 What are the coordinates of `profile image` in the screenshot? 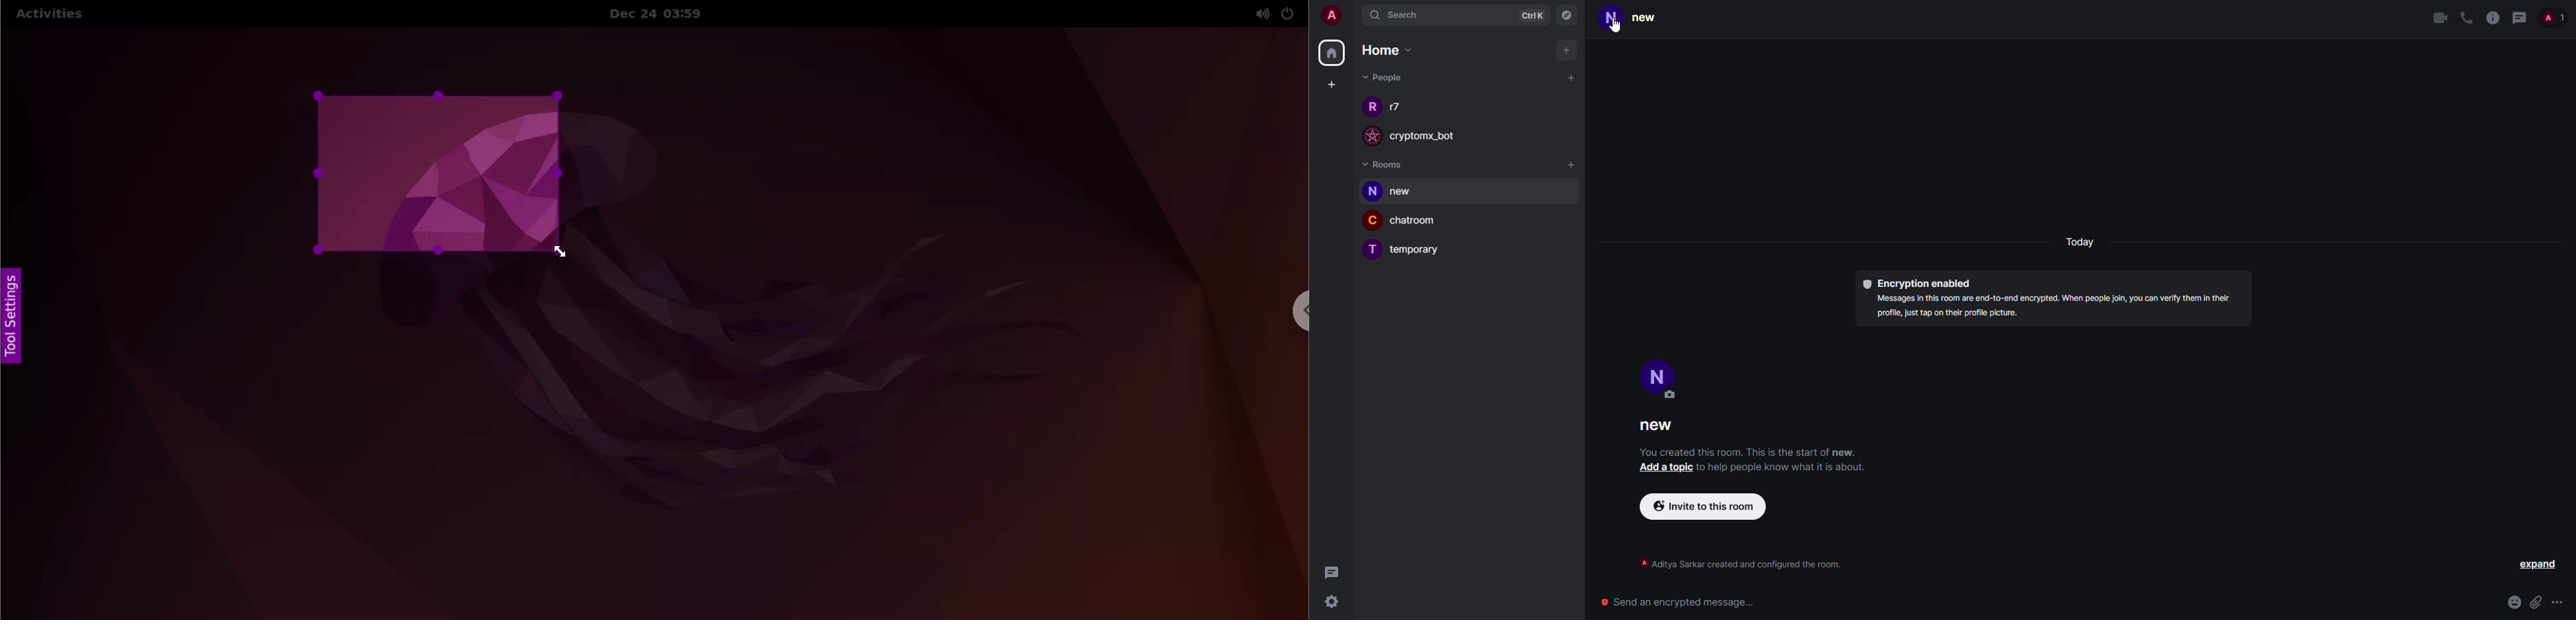 It's located at (1373, 220).